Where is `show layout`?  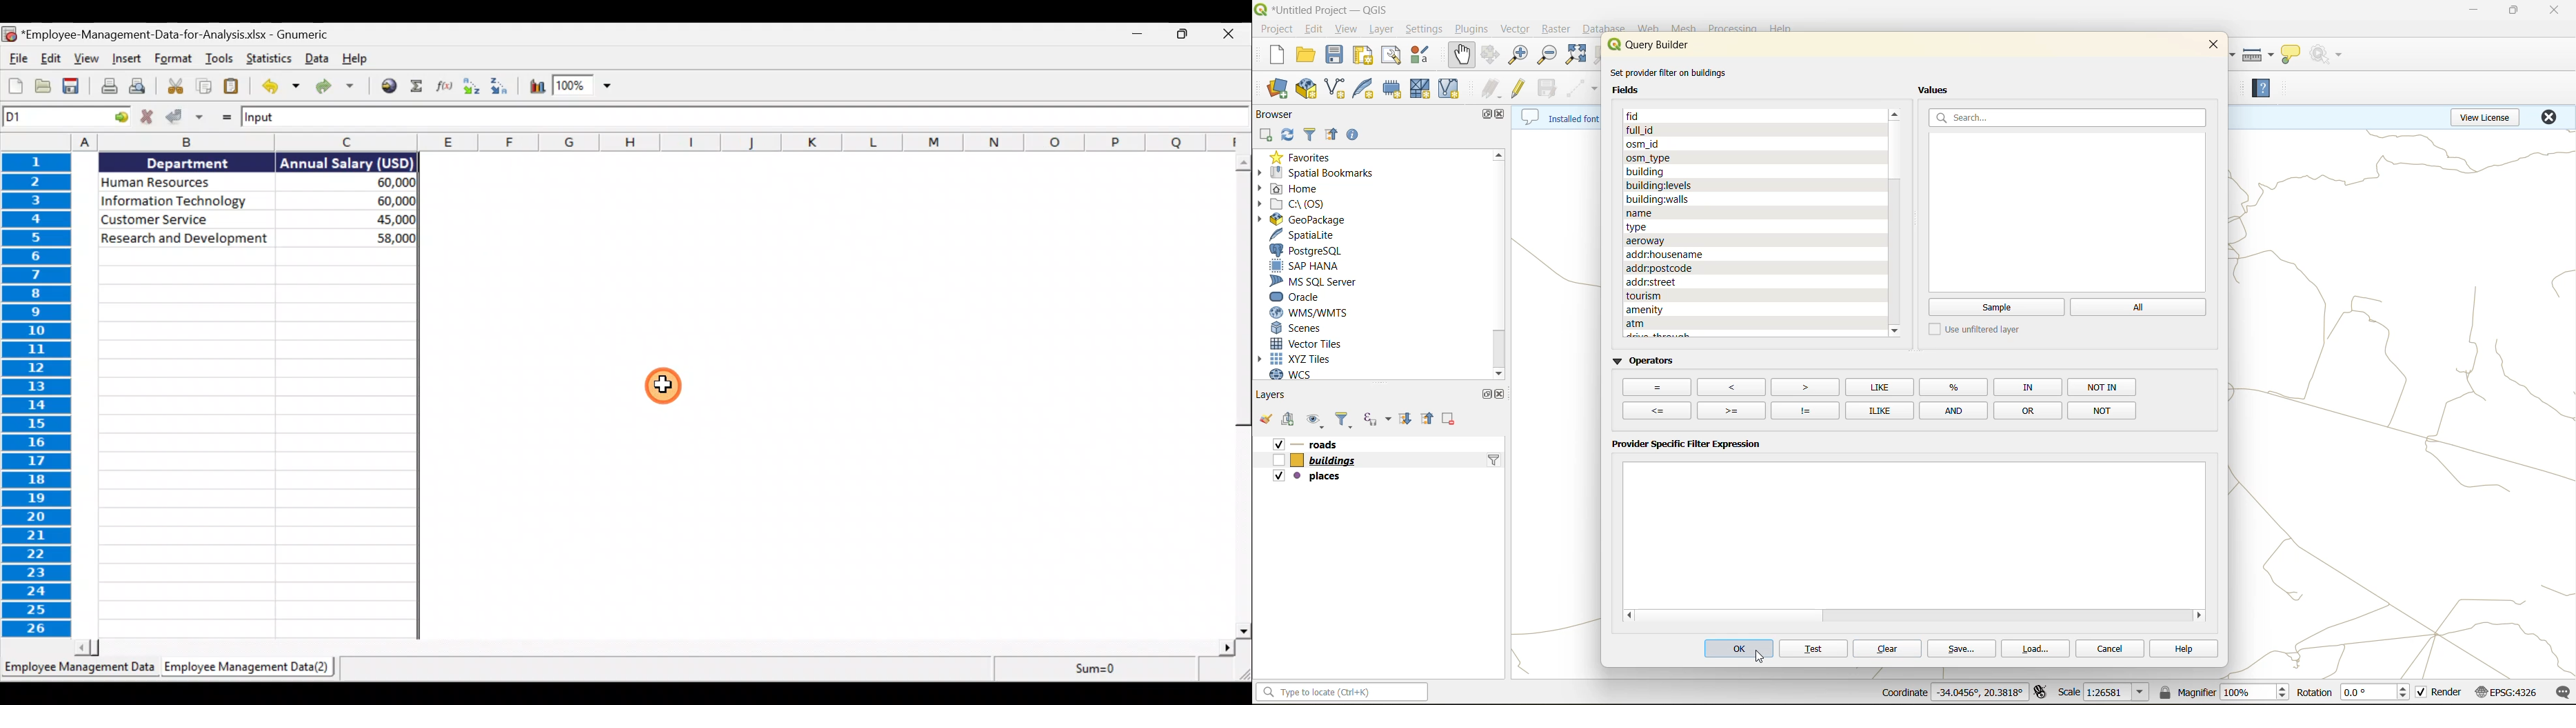 show layout is located at coordinates (1392, 57).